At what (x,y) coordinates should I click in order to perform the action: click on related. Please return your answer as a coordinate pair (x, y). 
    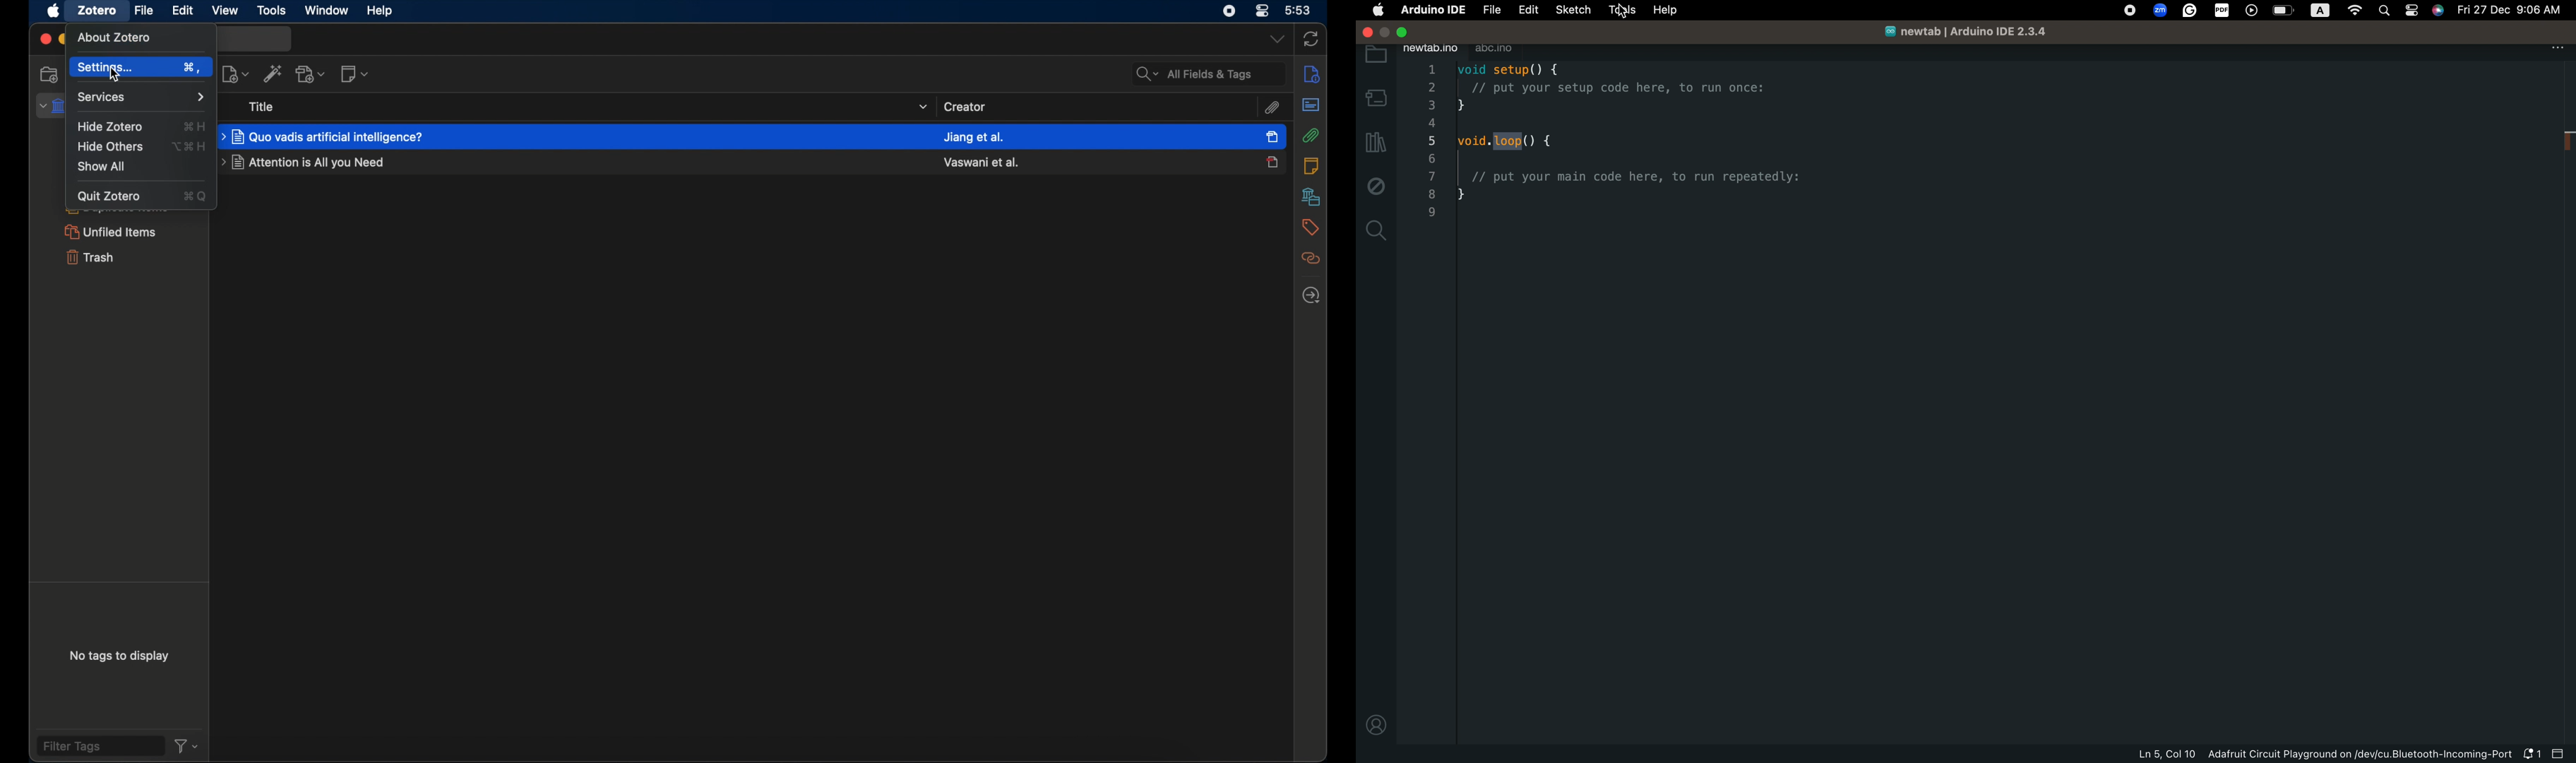
    Looking at the image, I should click on (1311, 258).